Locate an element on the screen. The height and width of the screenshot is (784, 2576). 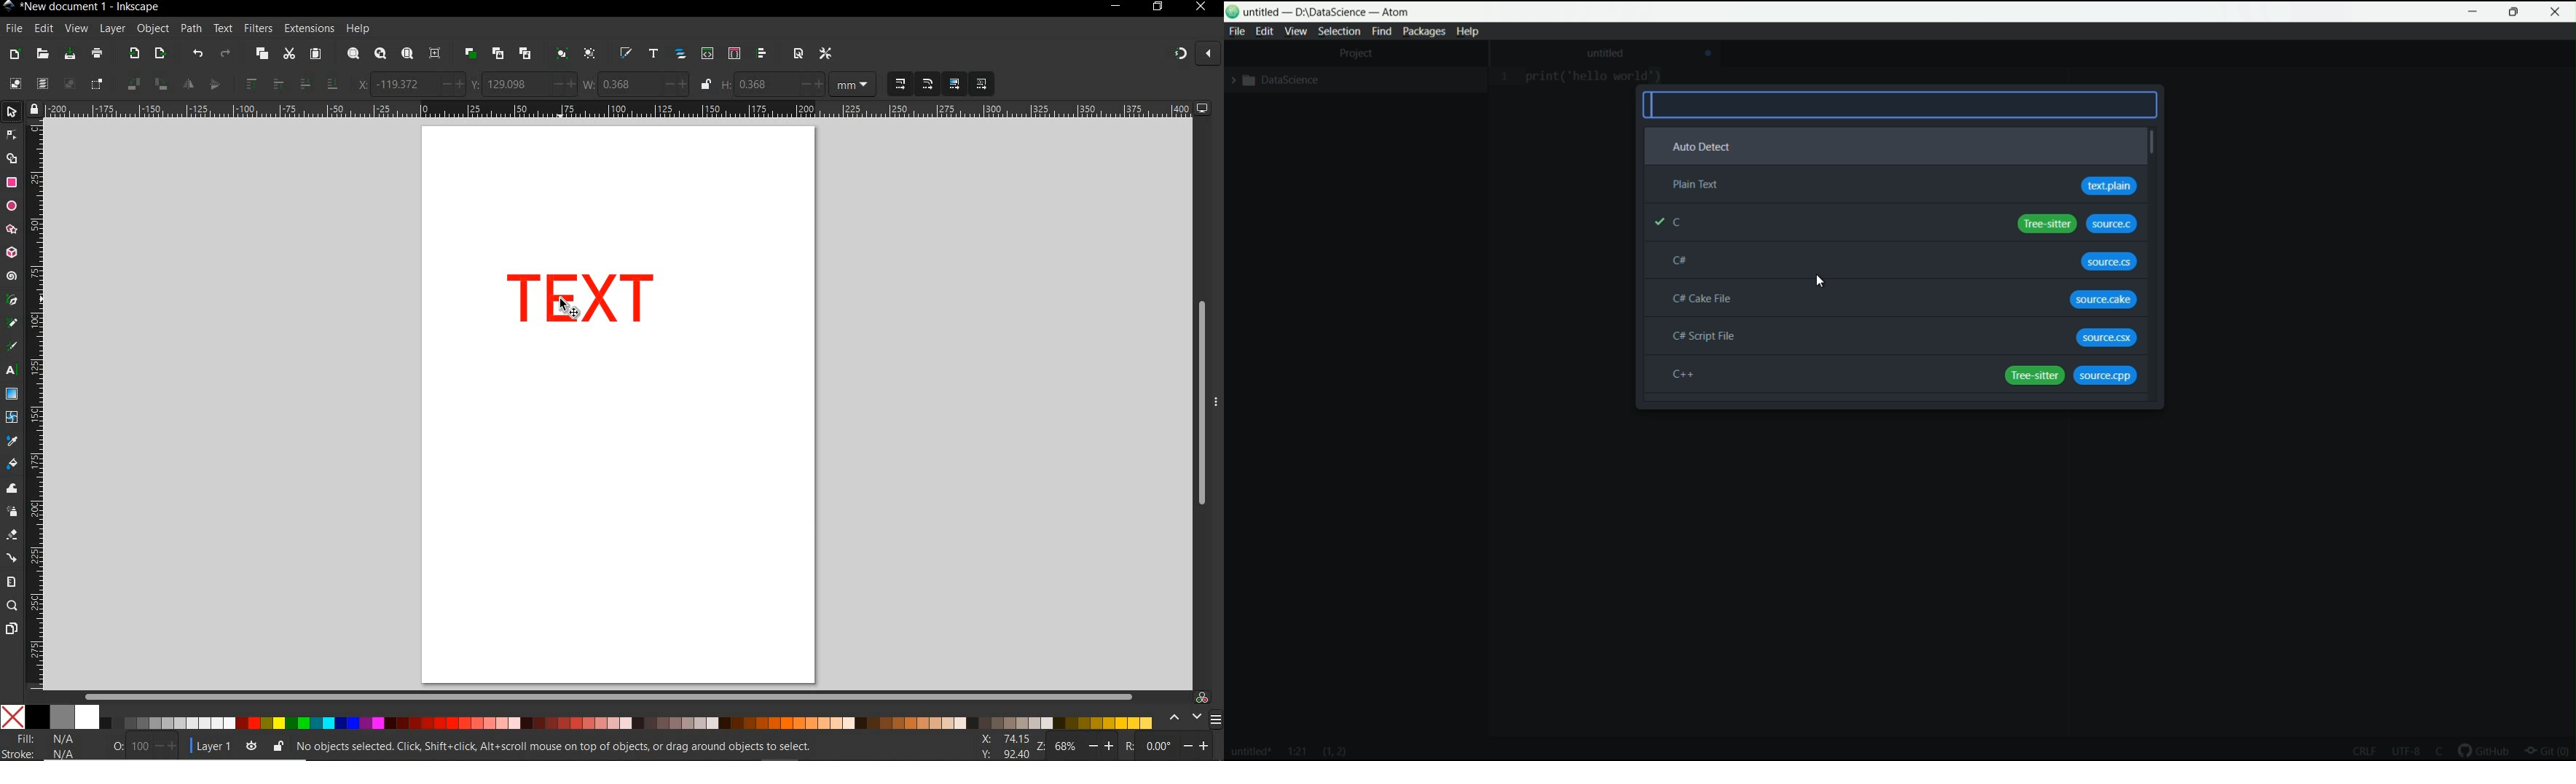
logo is located at coordinates (1234, 12).